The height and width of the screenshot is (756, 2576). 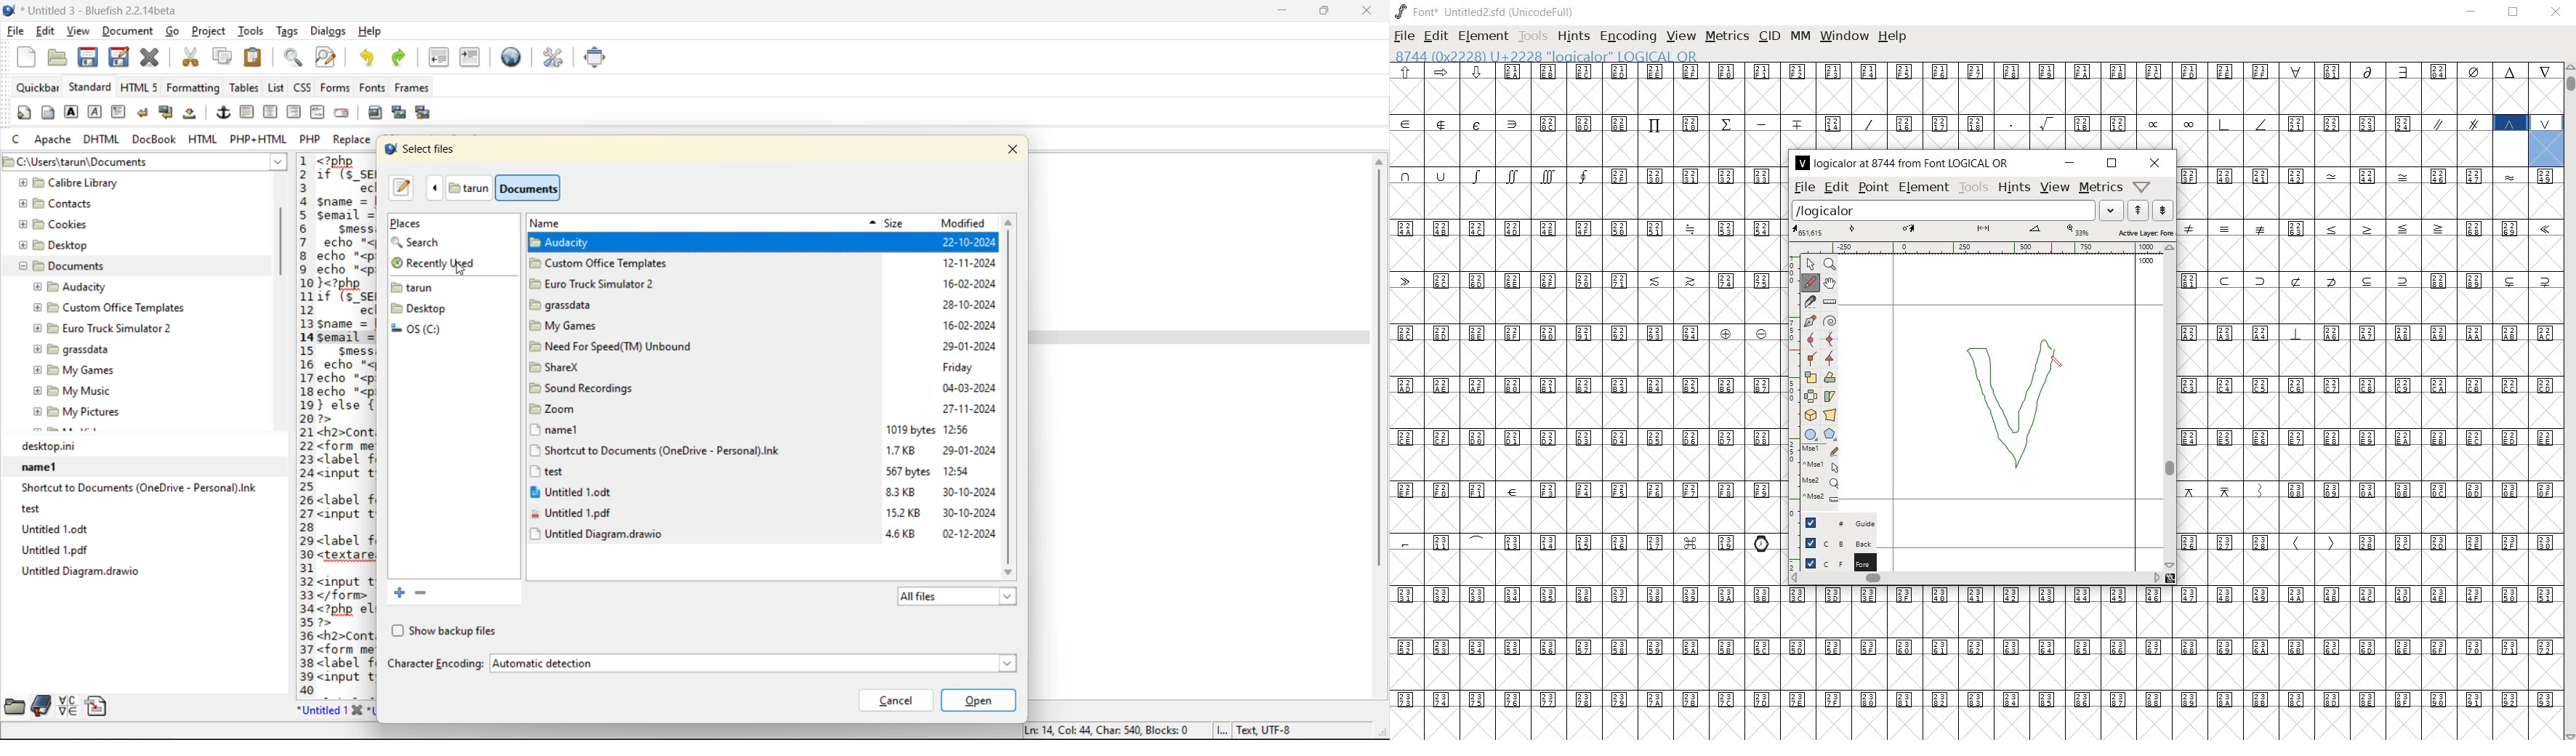 What do you see at coordinates (2071, 161) in the screenshot?
I see `minimize` at bounding box center [2071, 161].